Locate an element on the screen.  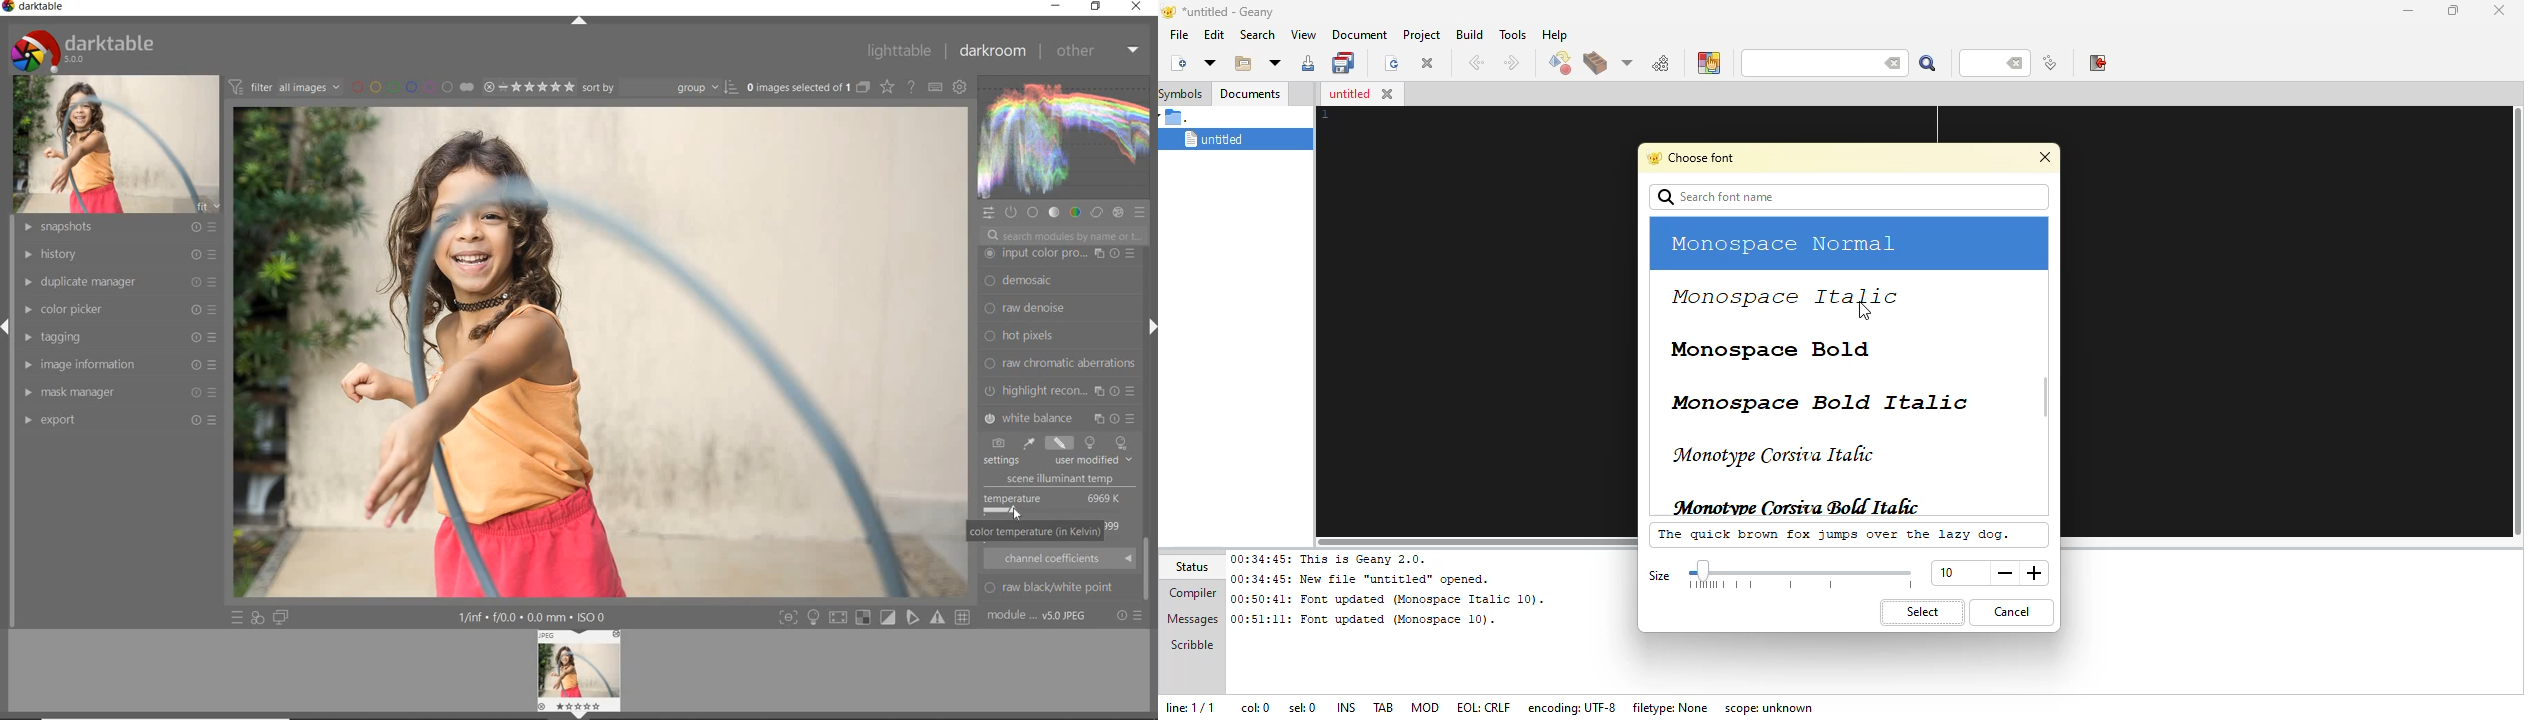
color is located at coordinates (1074, 212).